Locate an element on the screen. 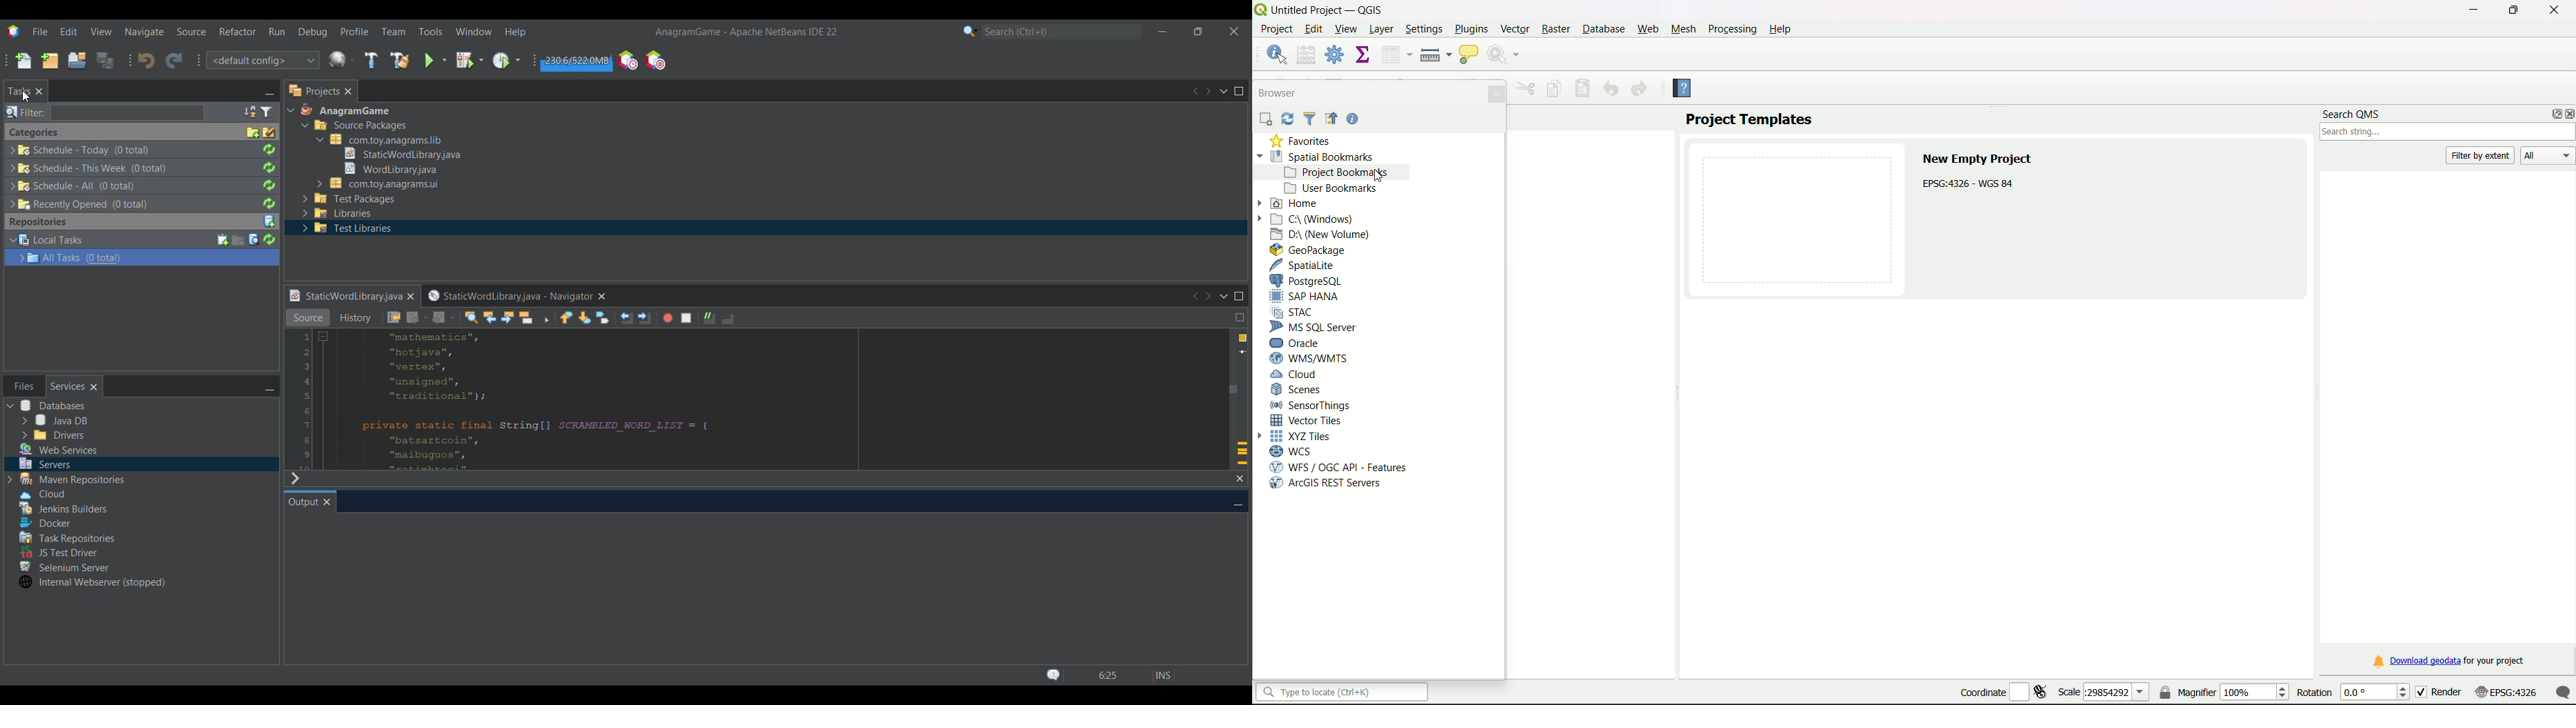 Image resolution: width=2576 pixels, height=728 pixels. Undo is located at coordinates (146, 60).